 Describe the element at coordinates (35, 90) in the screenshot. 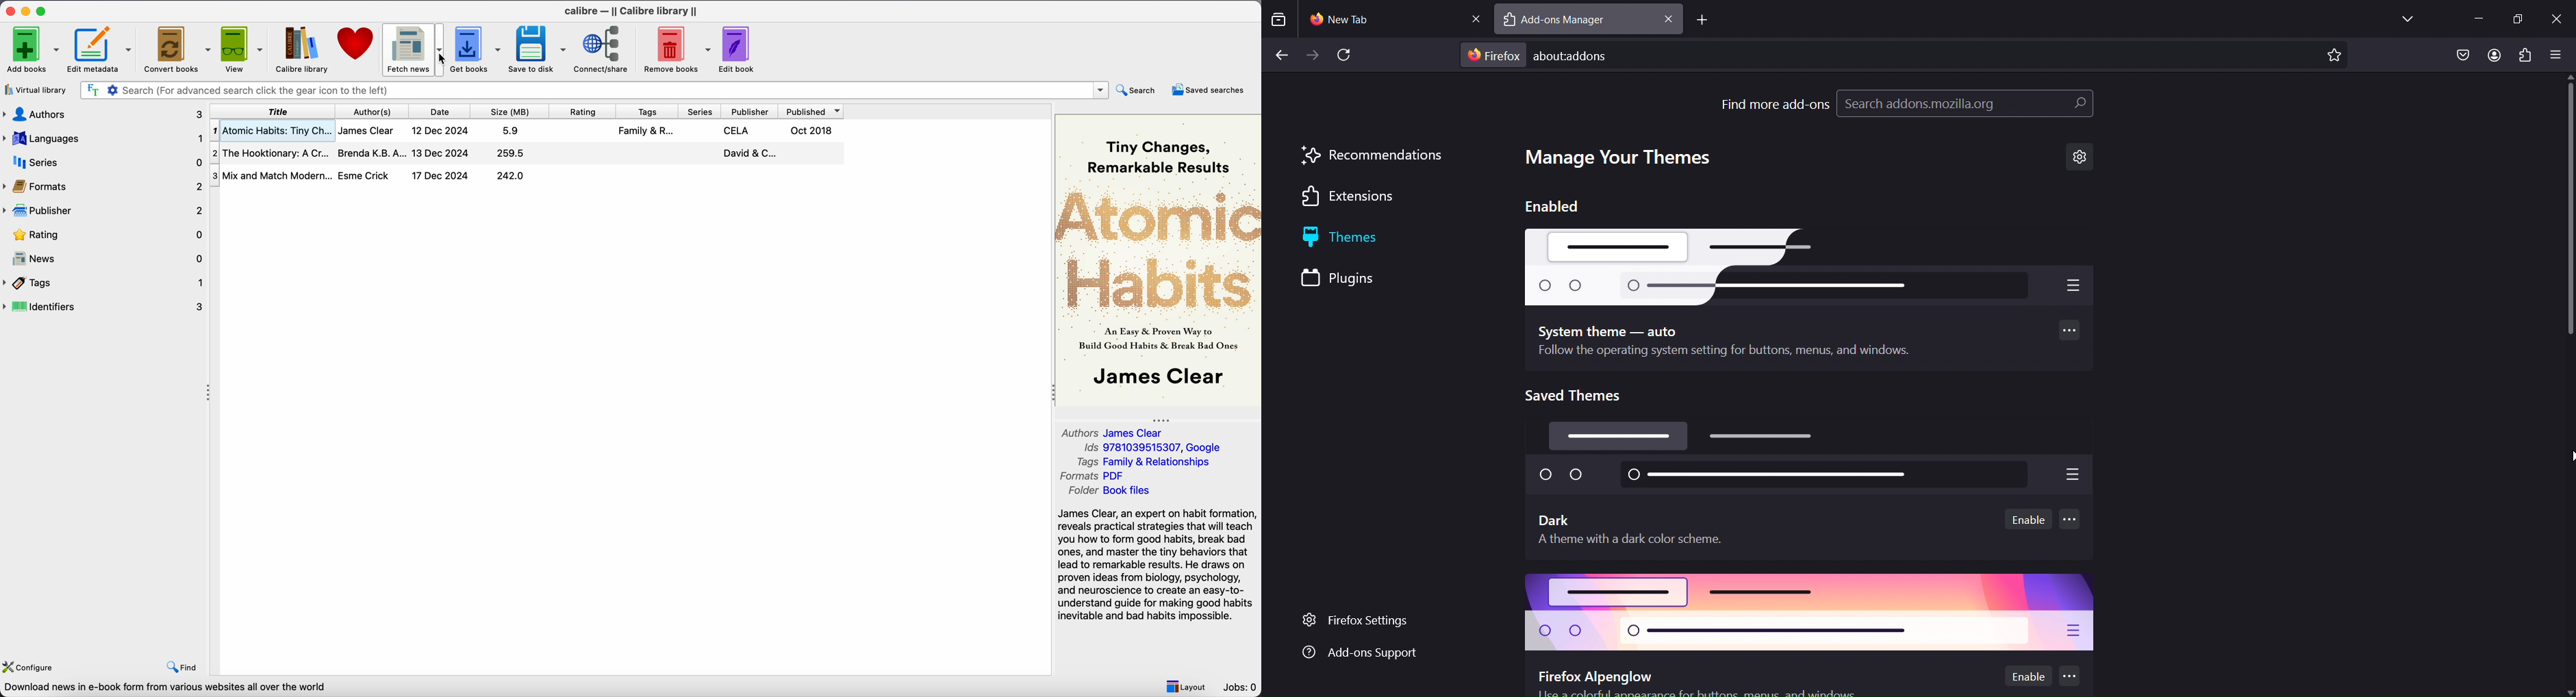

I see `virtual library` at that location.